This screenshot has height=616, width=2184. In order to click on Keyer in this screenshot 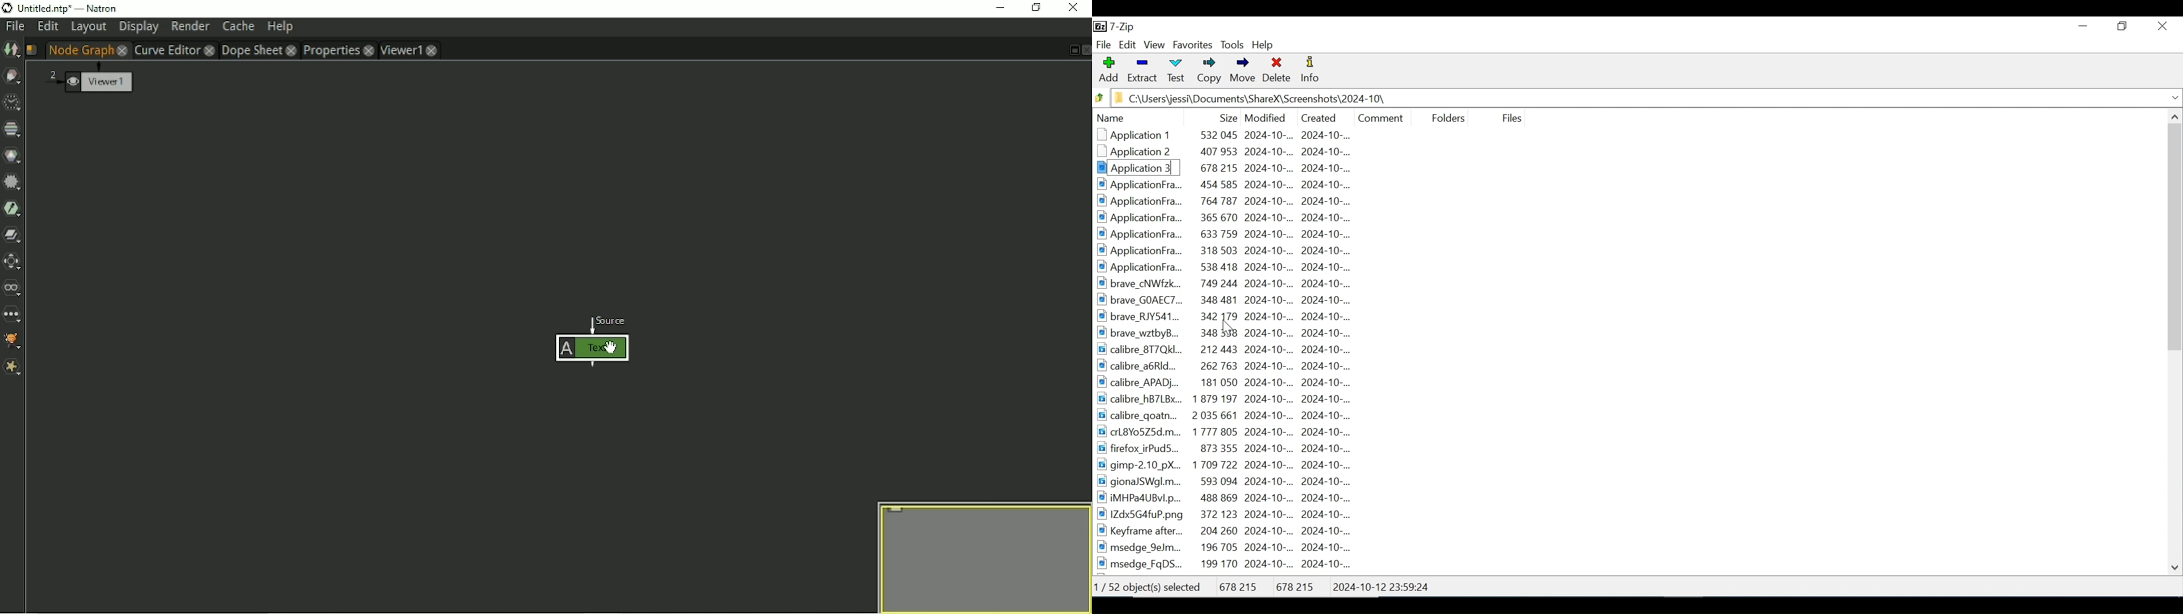, I will do `click(13, 209)`.